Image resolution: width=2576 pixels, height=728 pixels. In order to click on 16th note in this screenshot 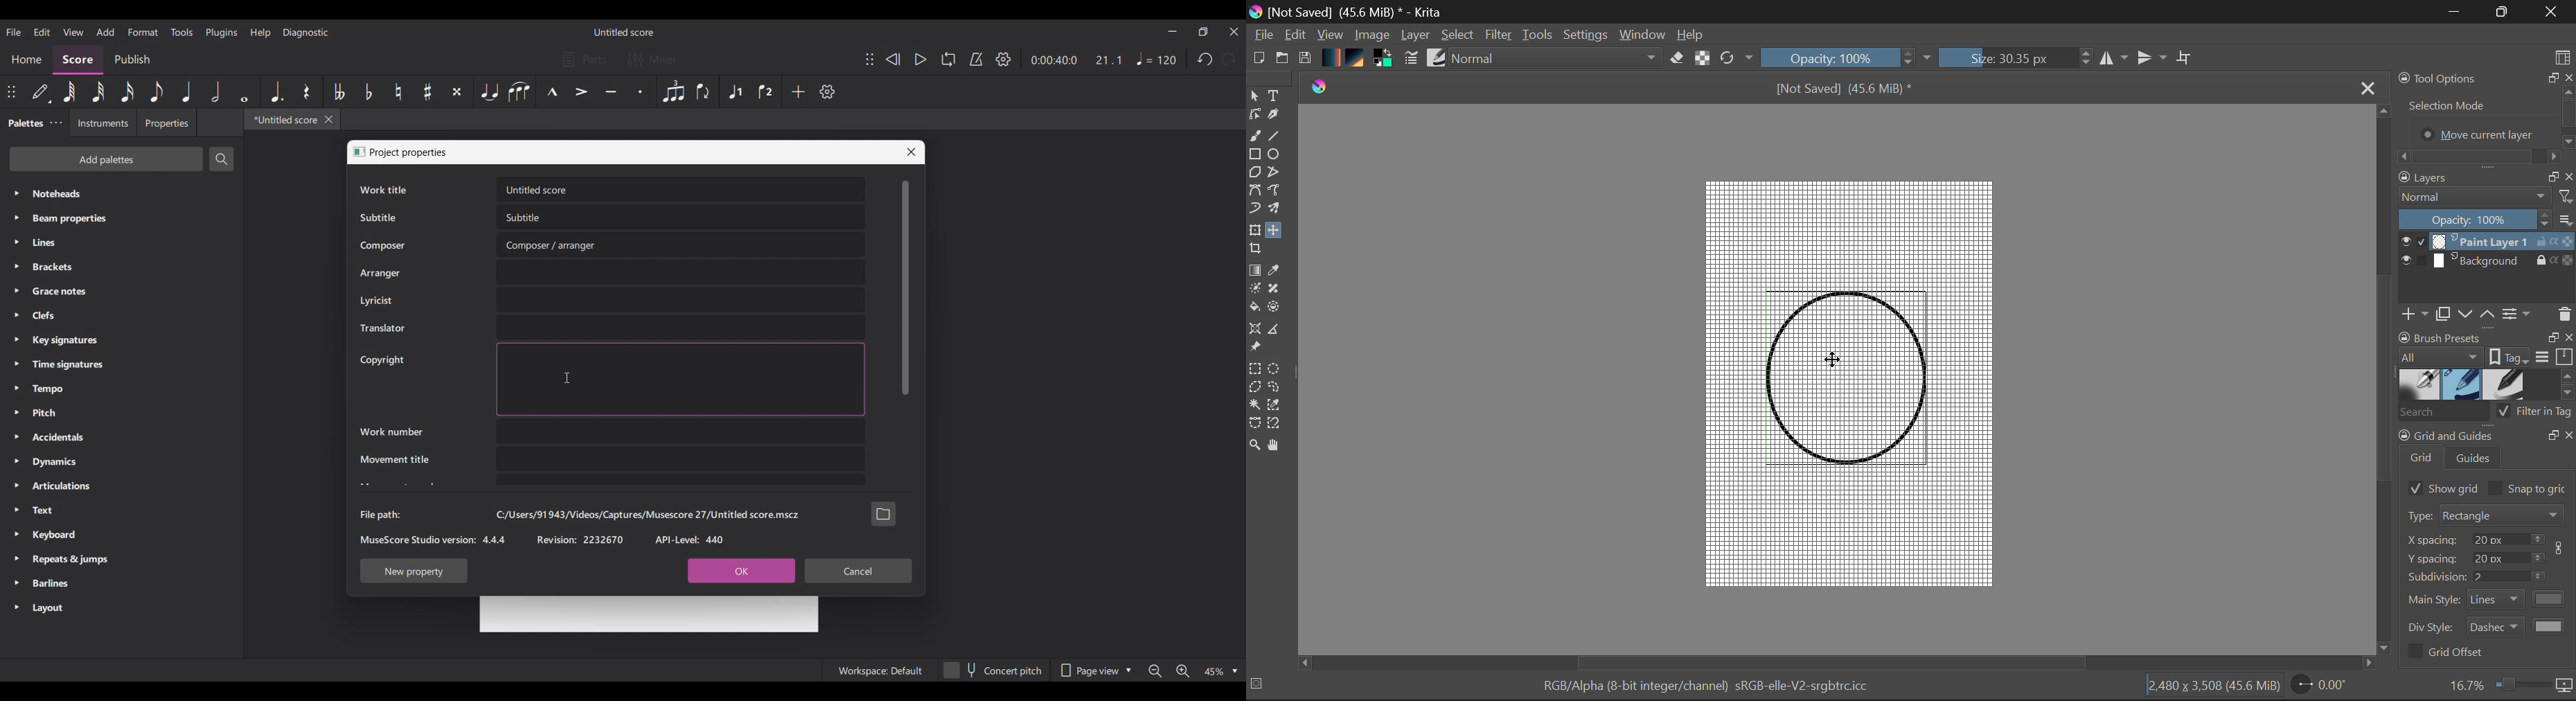, I will do `click(127, 92)`.